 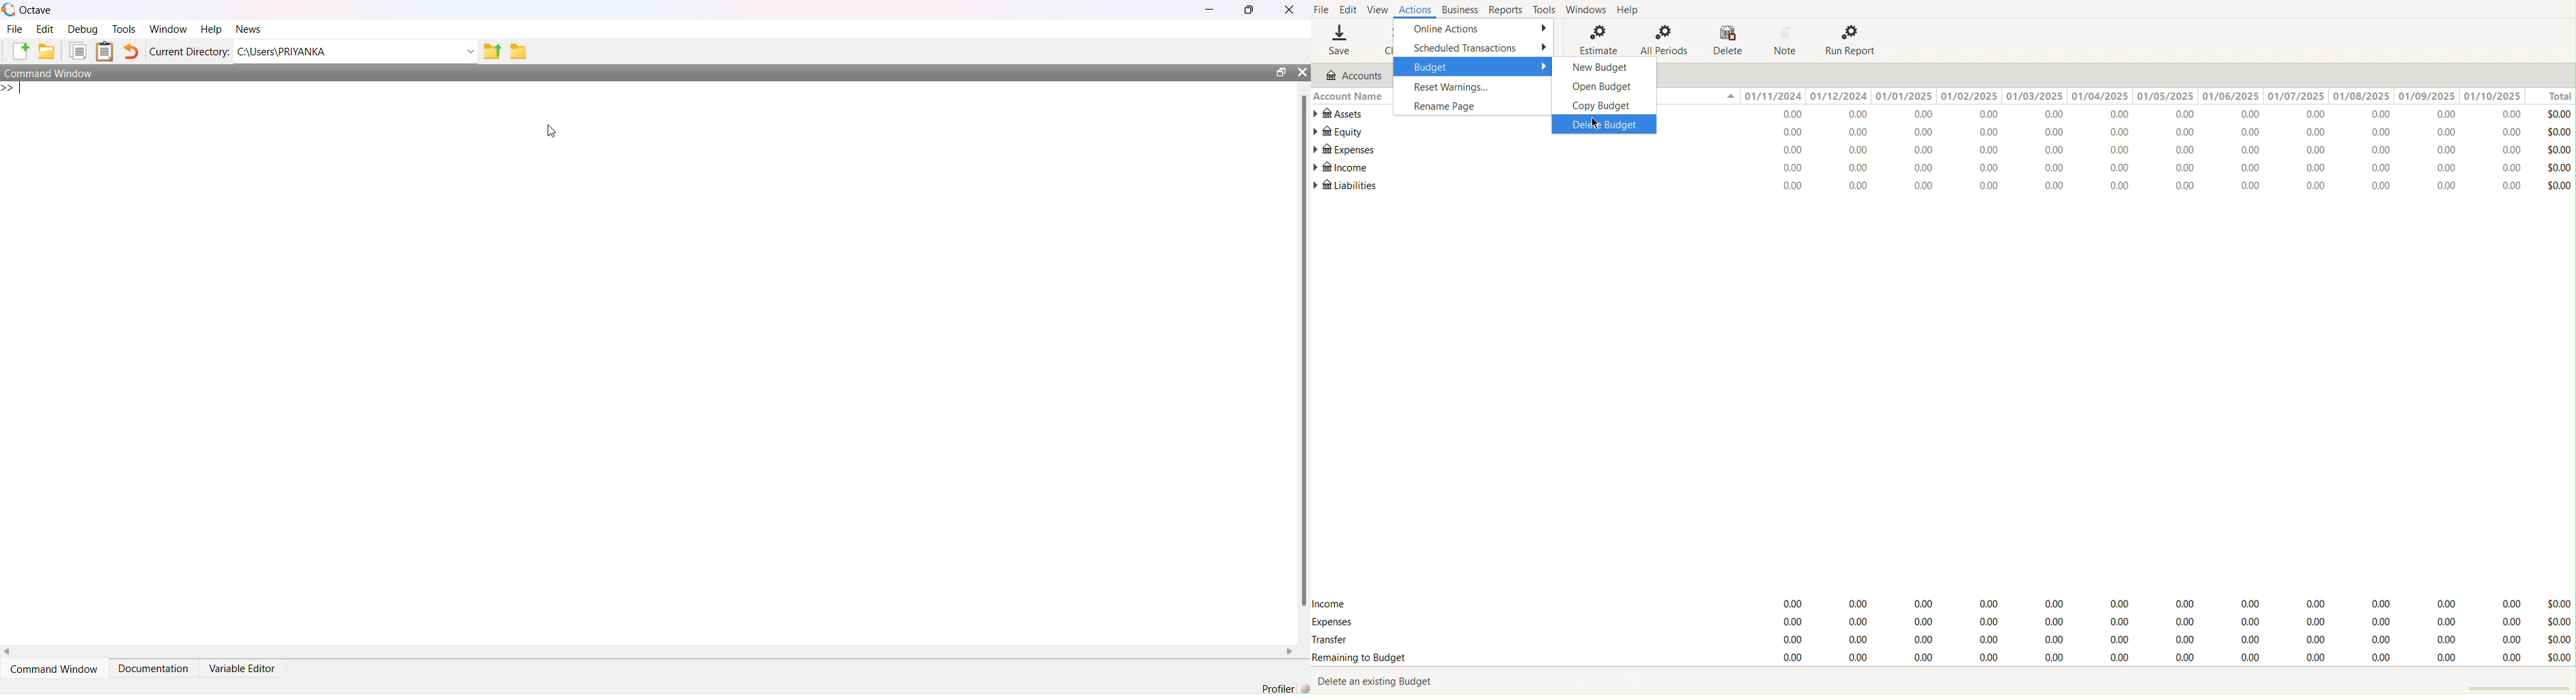 I want to click on Equity Values, so click(x=2153, y=134).